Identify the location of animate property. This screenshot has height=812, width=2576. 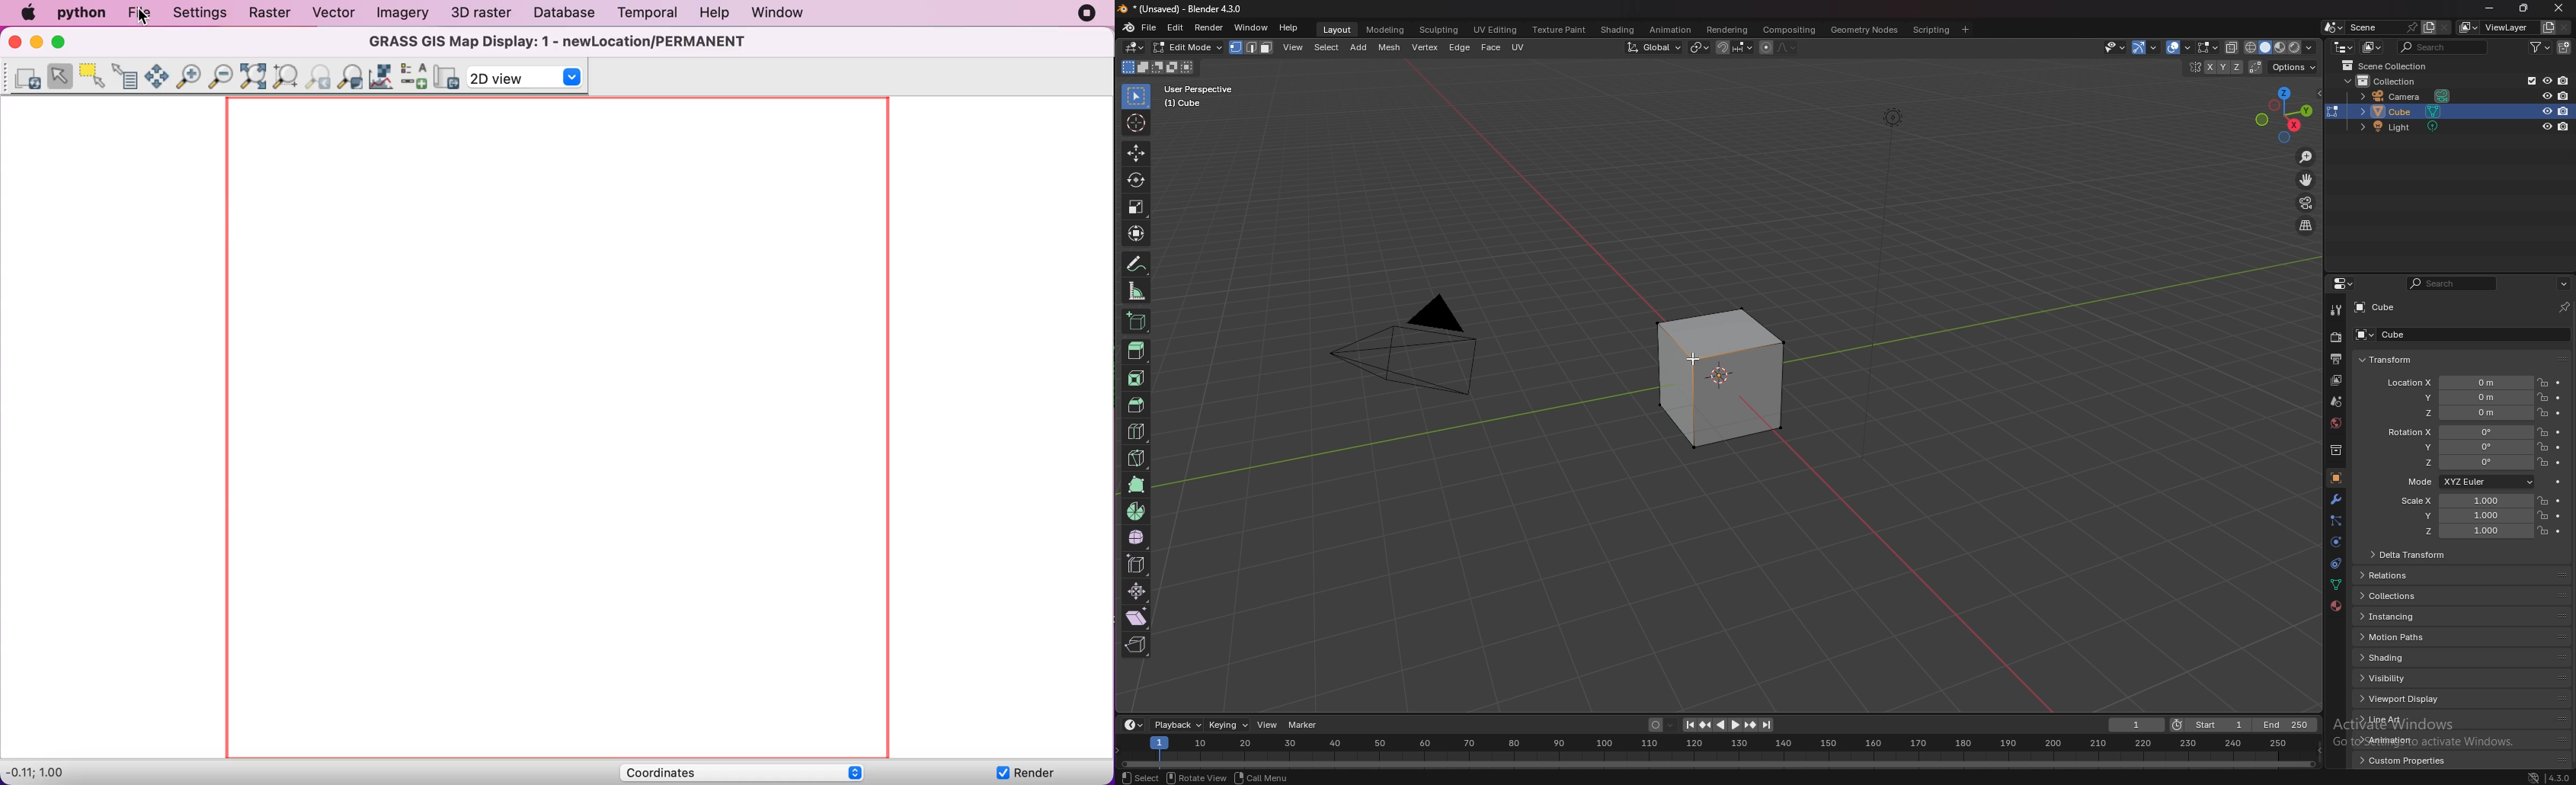
(2558, 516).